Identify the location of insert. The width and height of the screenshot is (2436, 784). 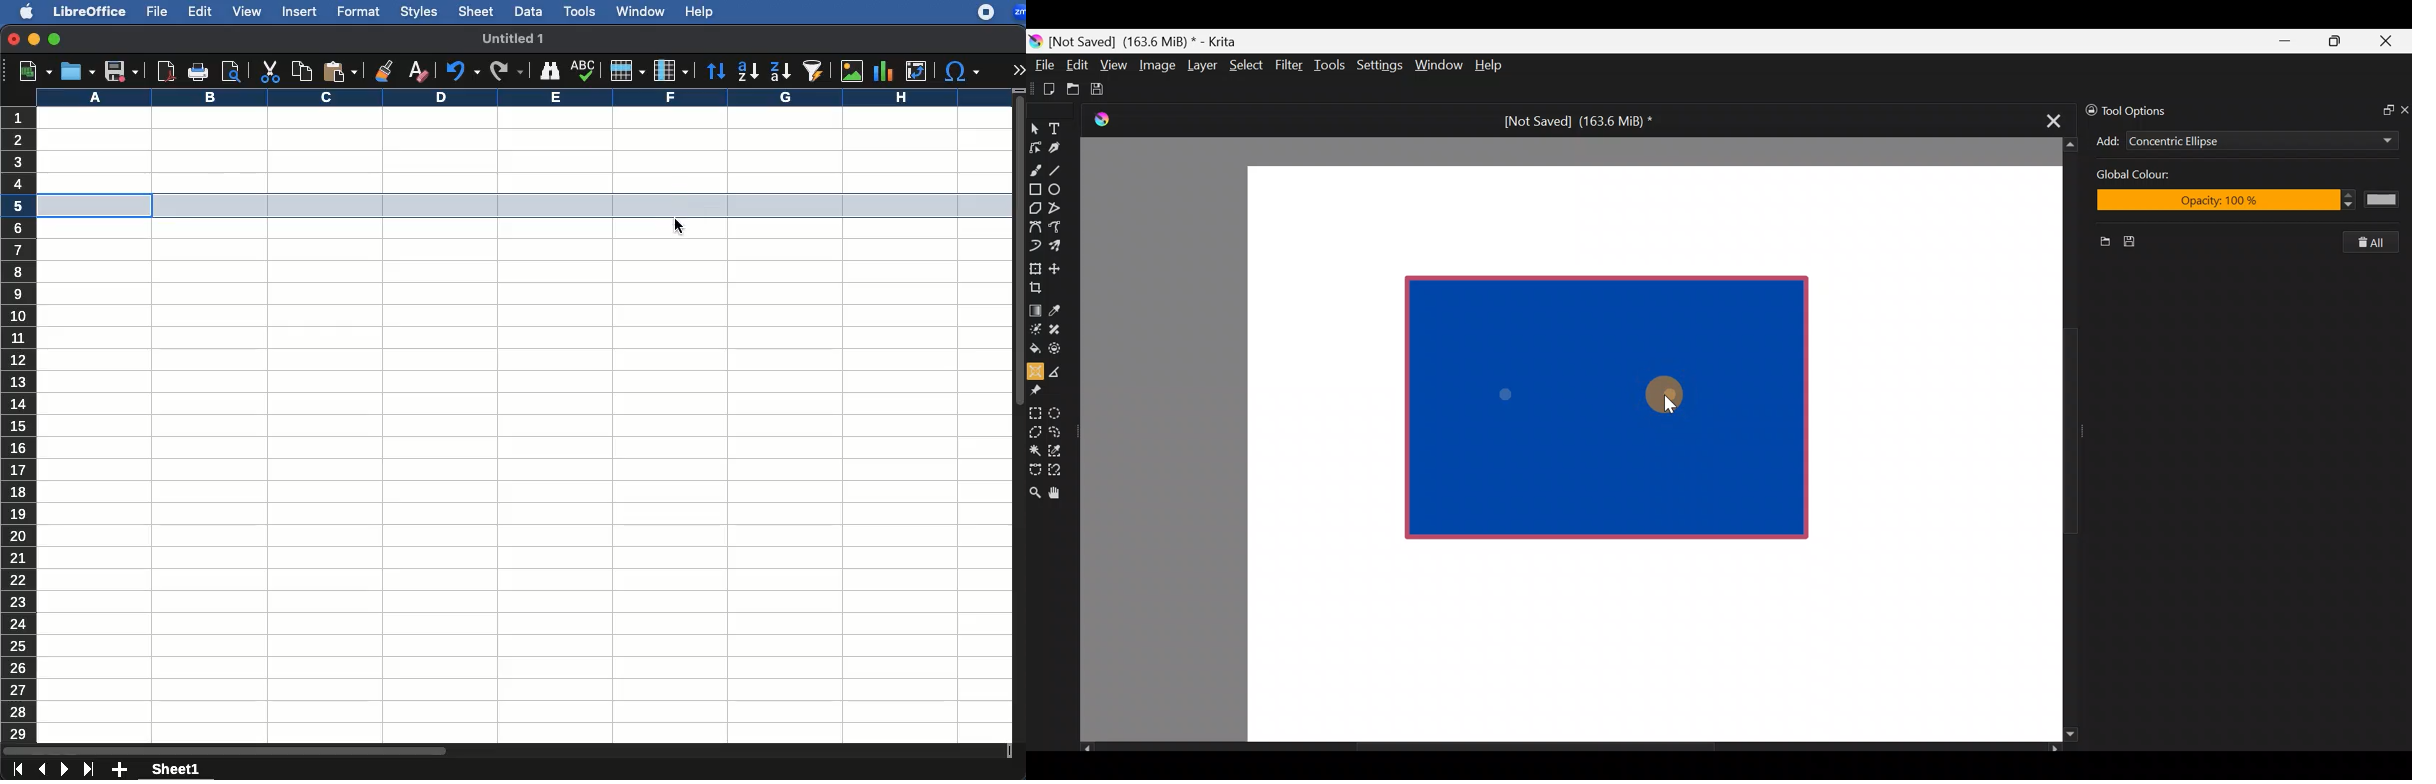
(303, 12).